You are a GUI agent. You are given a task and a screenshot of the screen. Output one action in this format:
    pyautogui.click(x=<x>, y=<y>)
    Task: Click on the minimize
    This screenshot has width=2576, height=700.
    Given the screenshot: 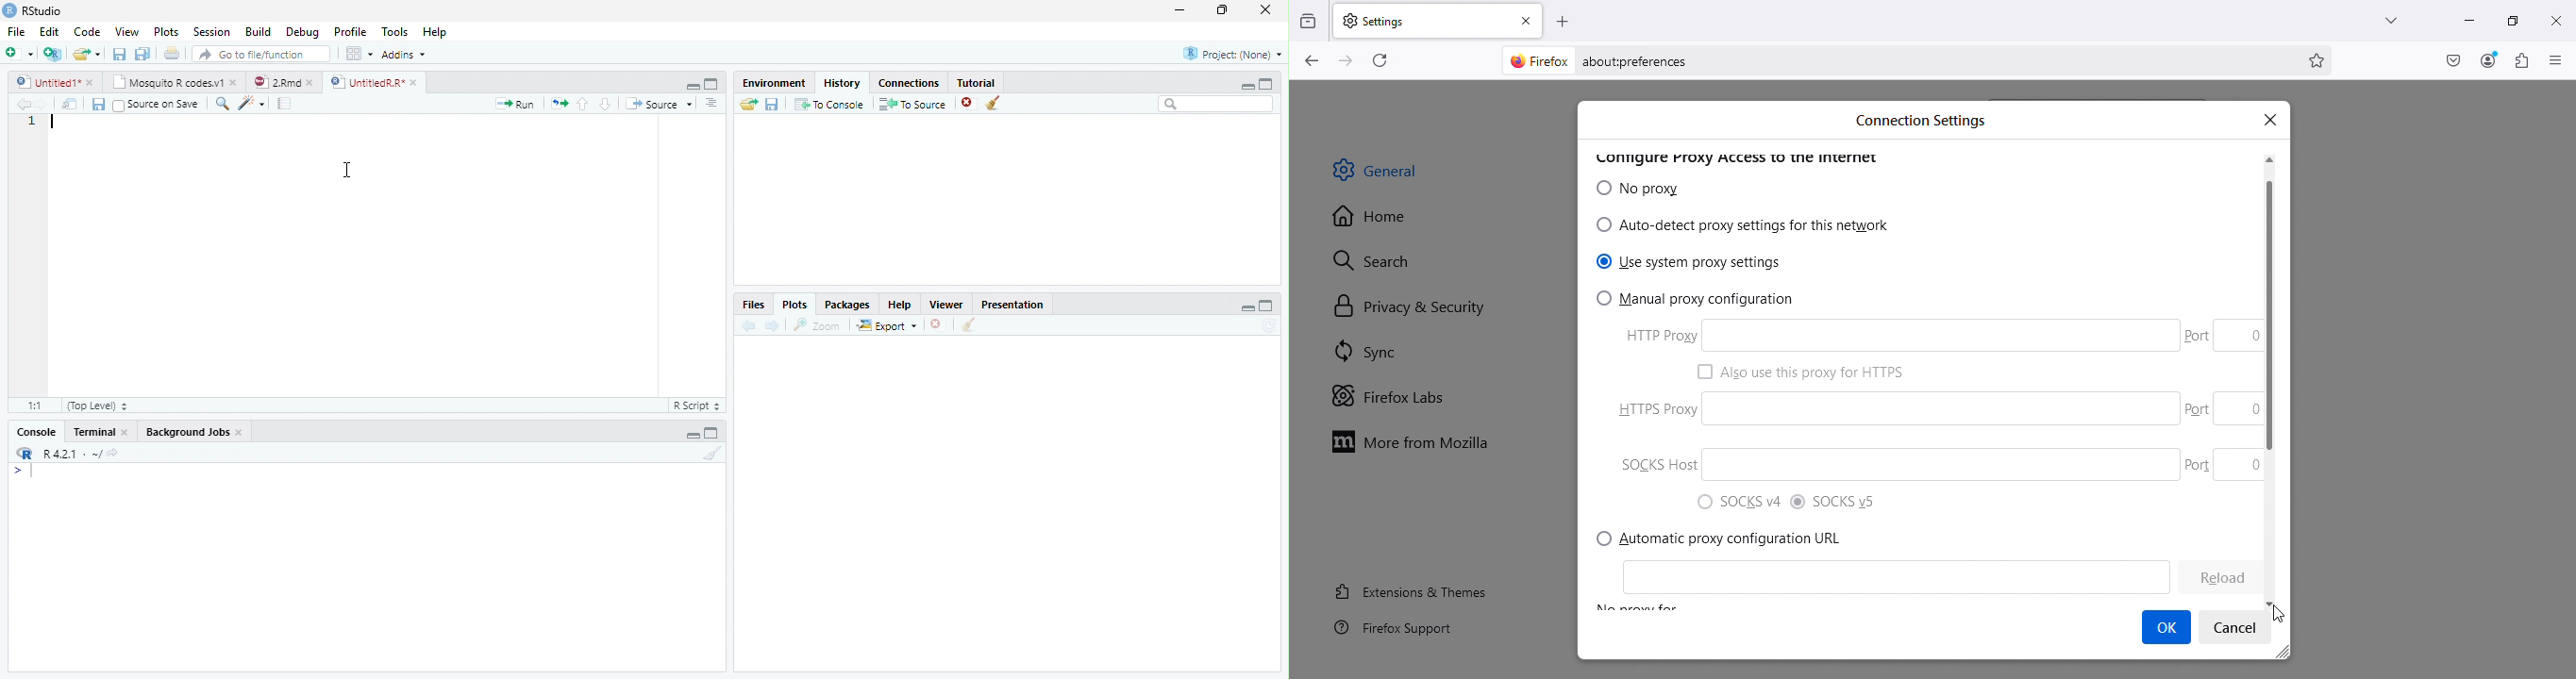 What is the action you would take?
    pyautogui.click(x=1245, y=86)
    